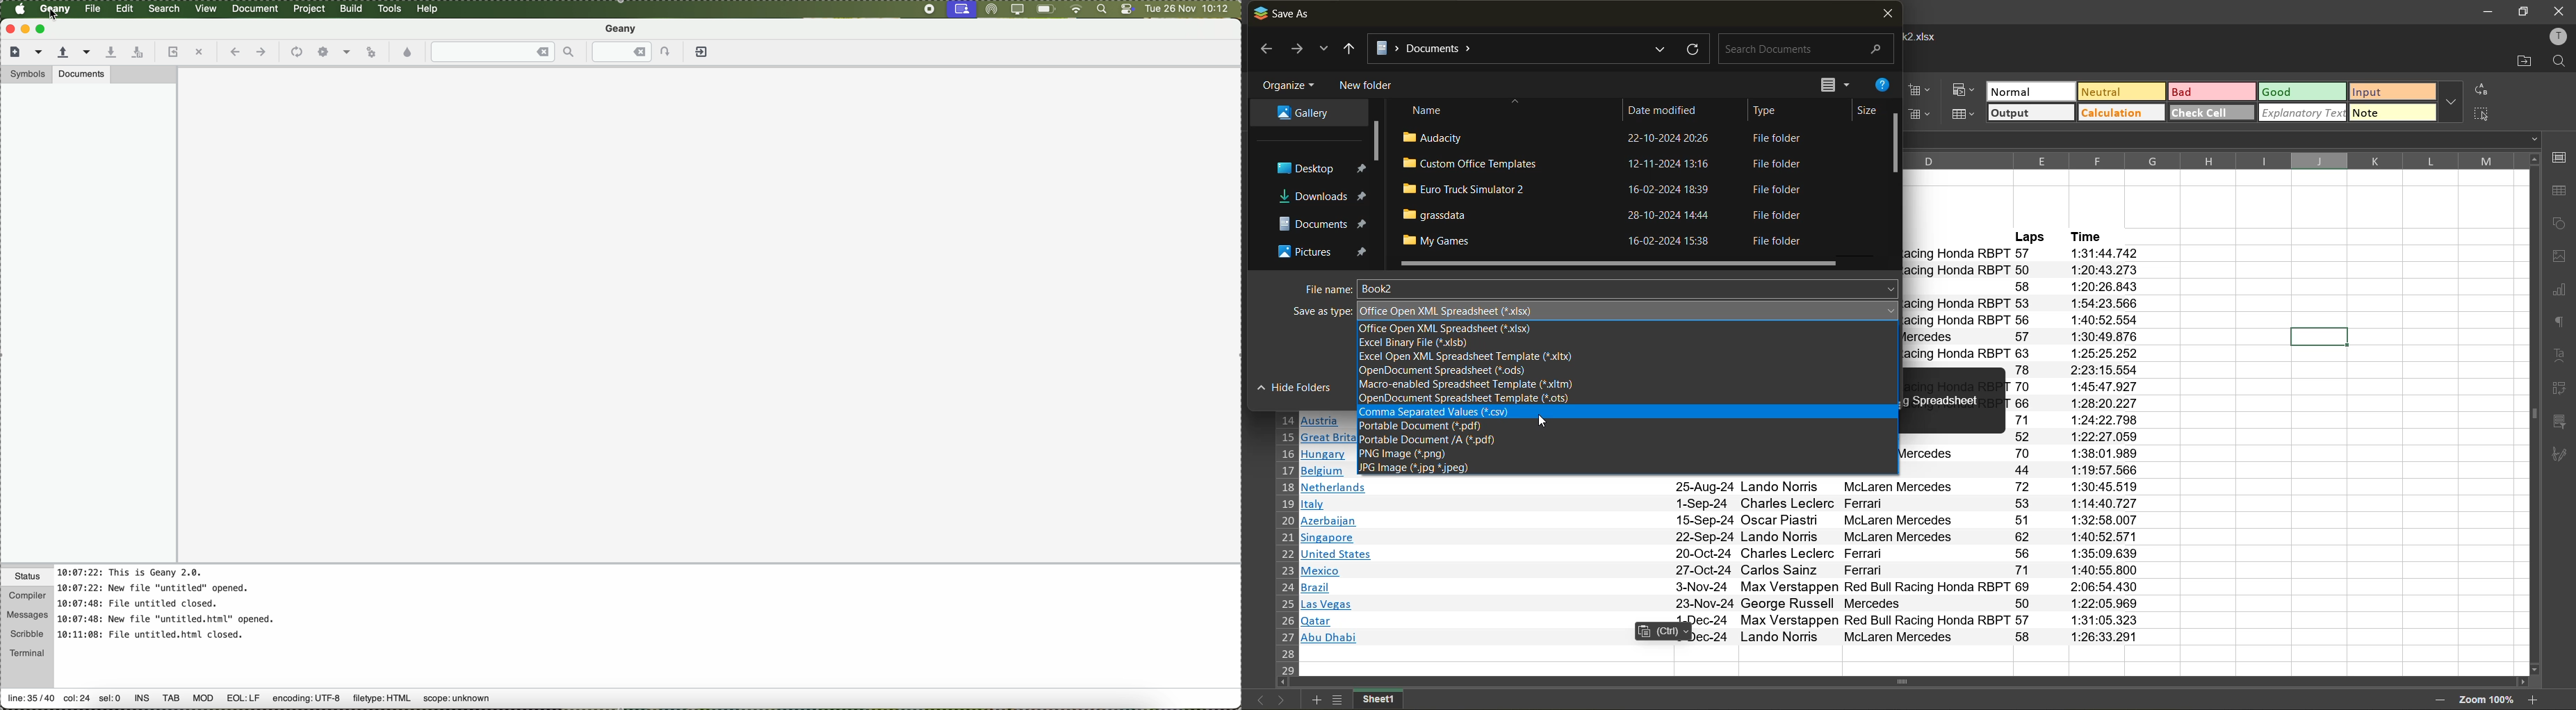 This screenshot has width=2576, height=728. What do you see at coordinates (1300, 114) in the screenshot?
I see `folder` at bounding box center [1300, 114].